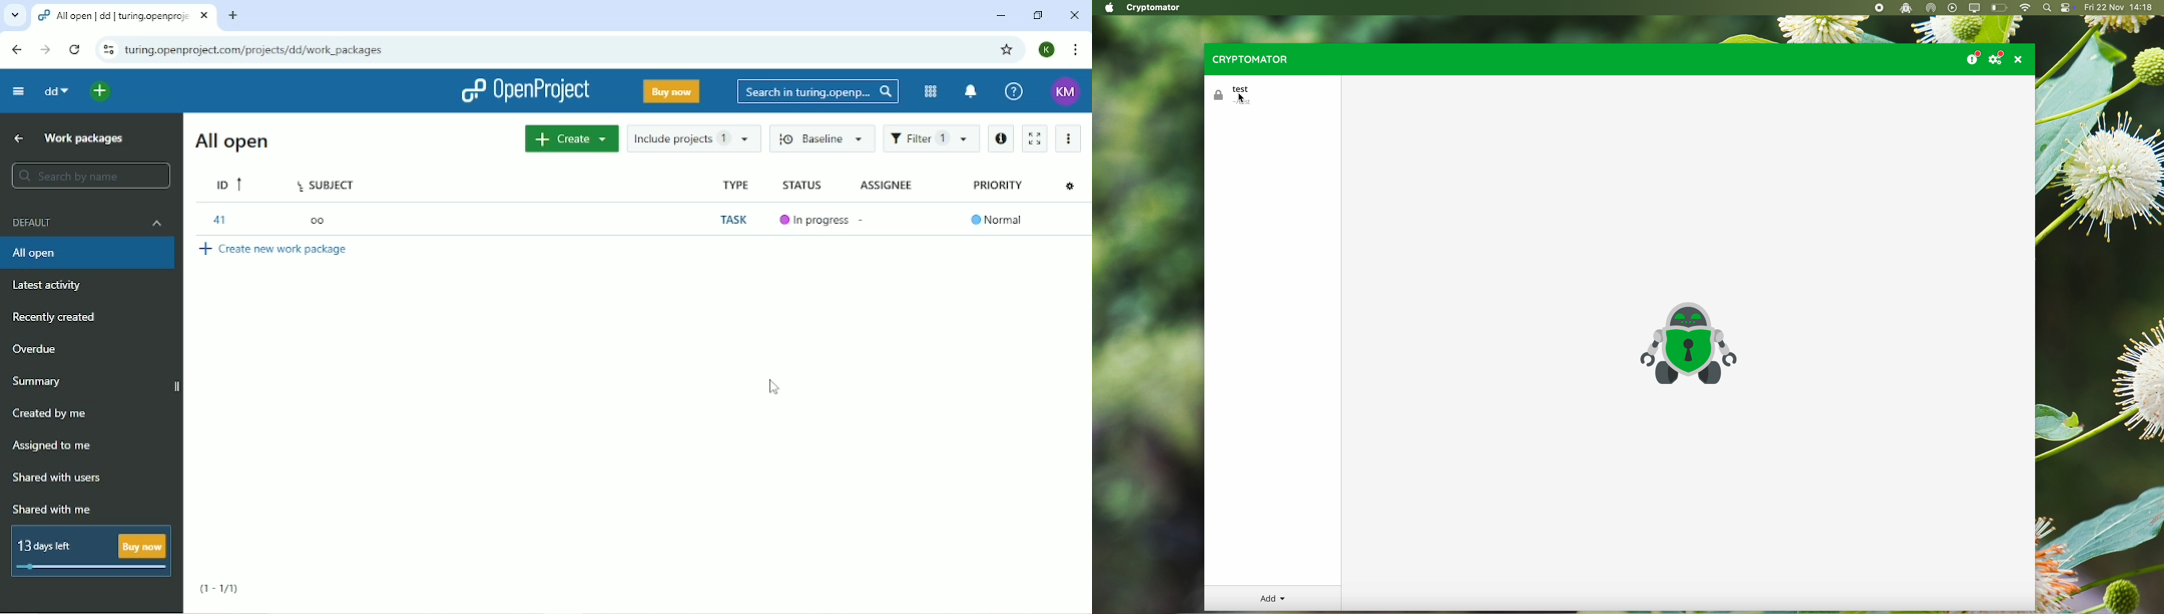 The width and height of the screenshot is (2184, 616). I want to click on Collapse project menu, so click(18, 93).